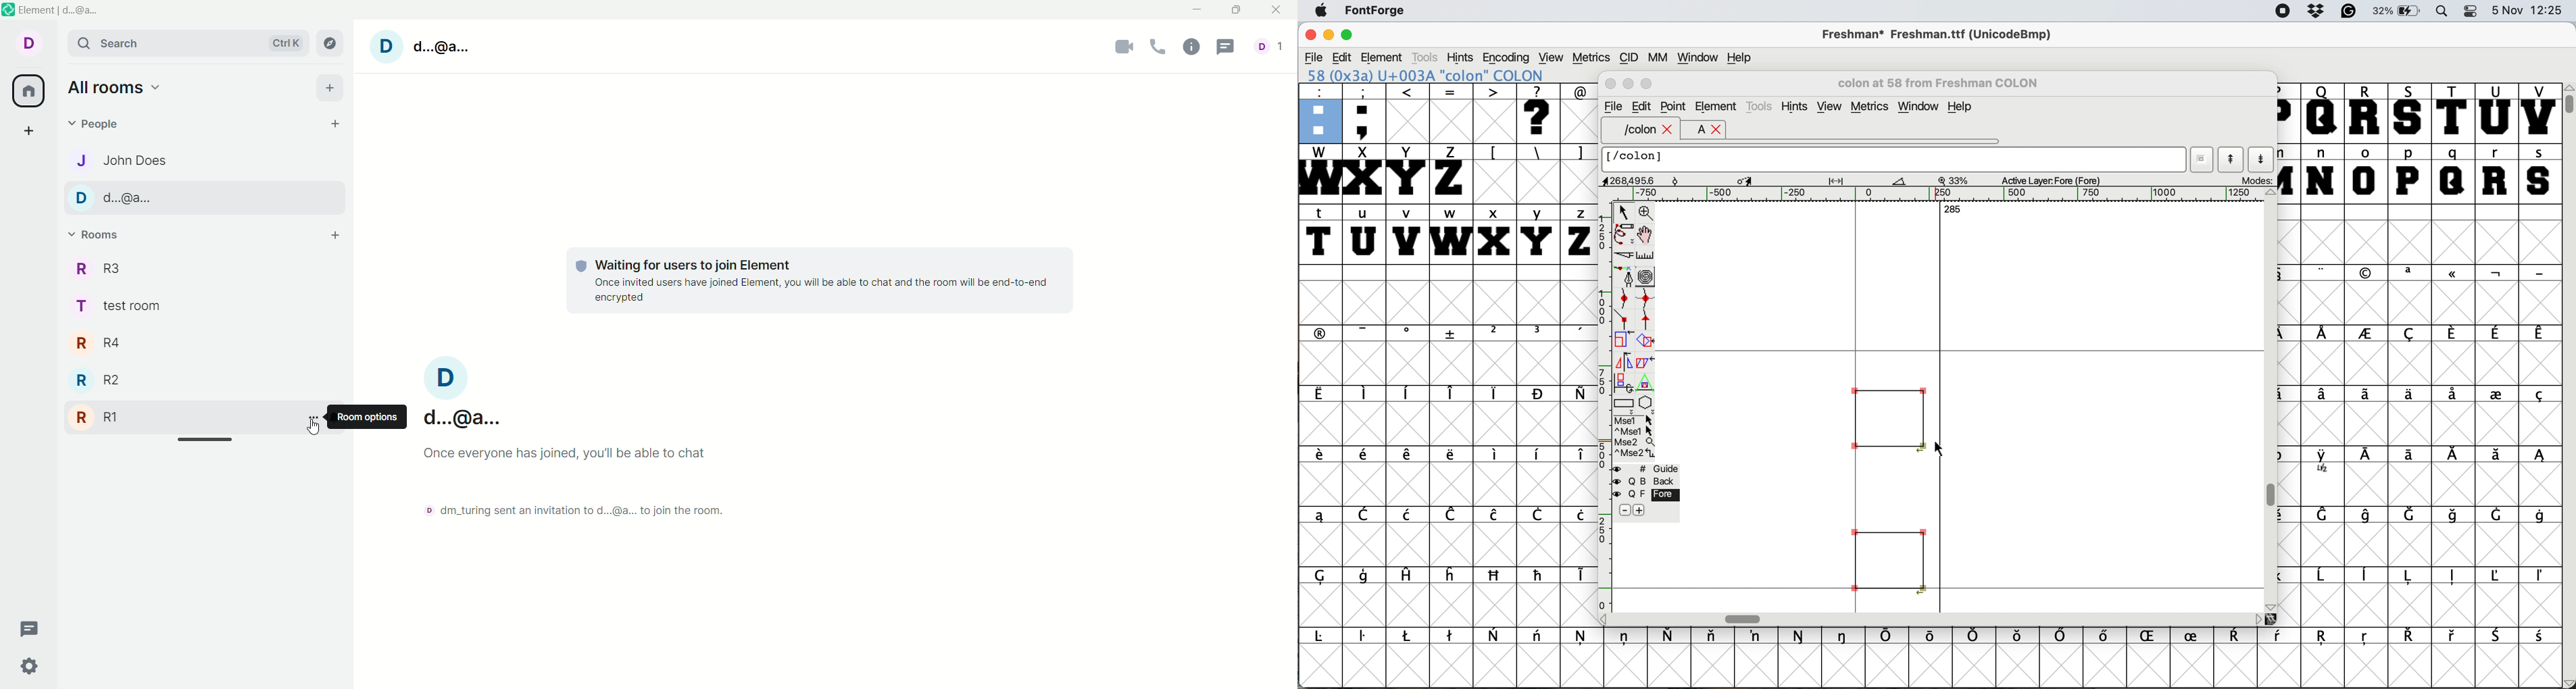 The height and width of the screenshot is (700, 2576). I want to click on symbol, so click(2453, 576).